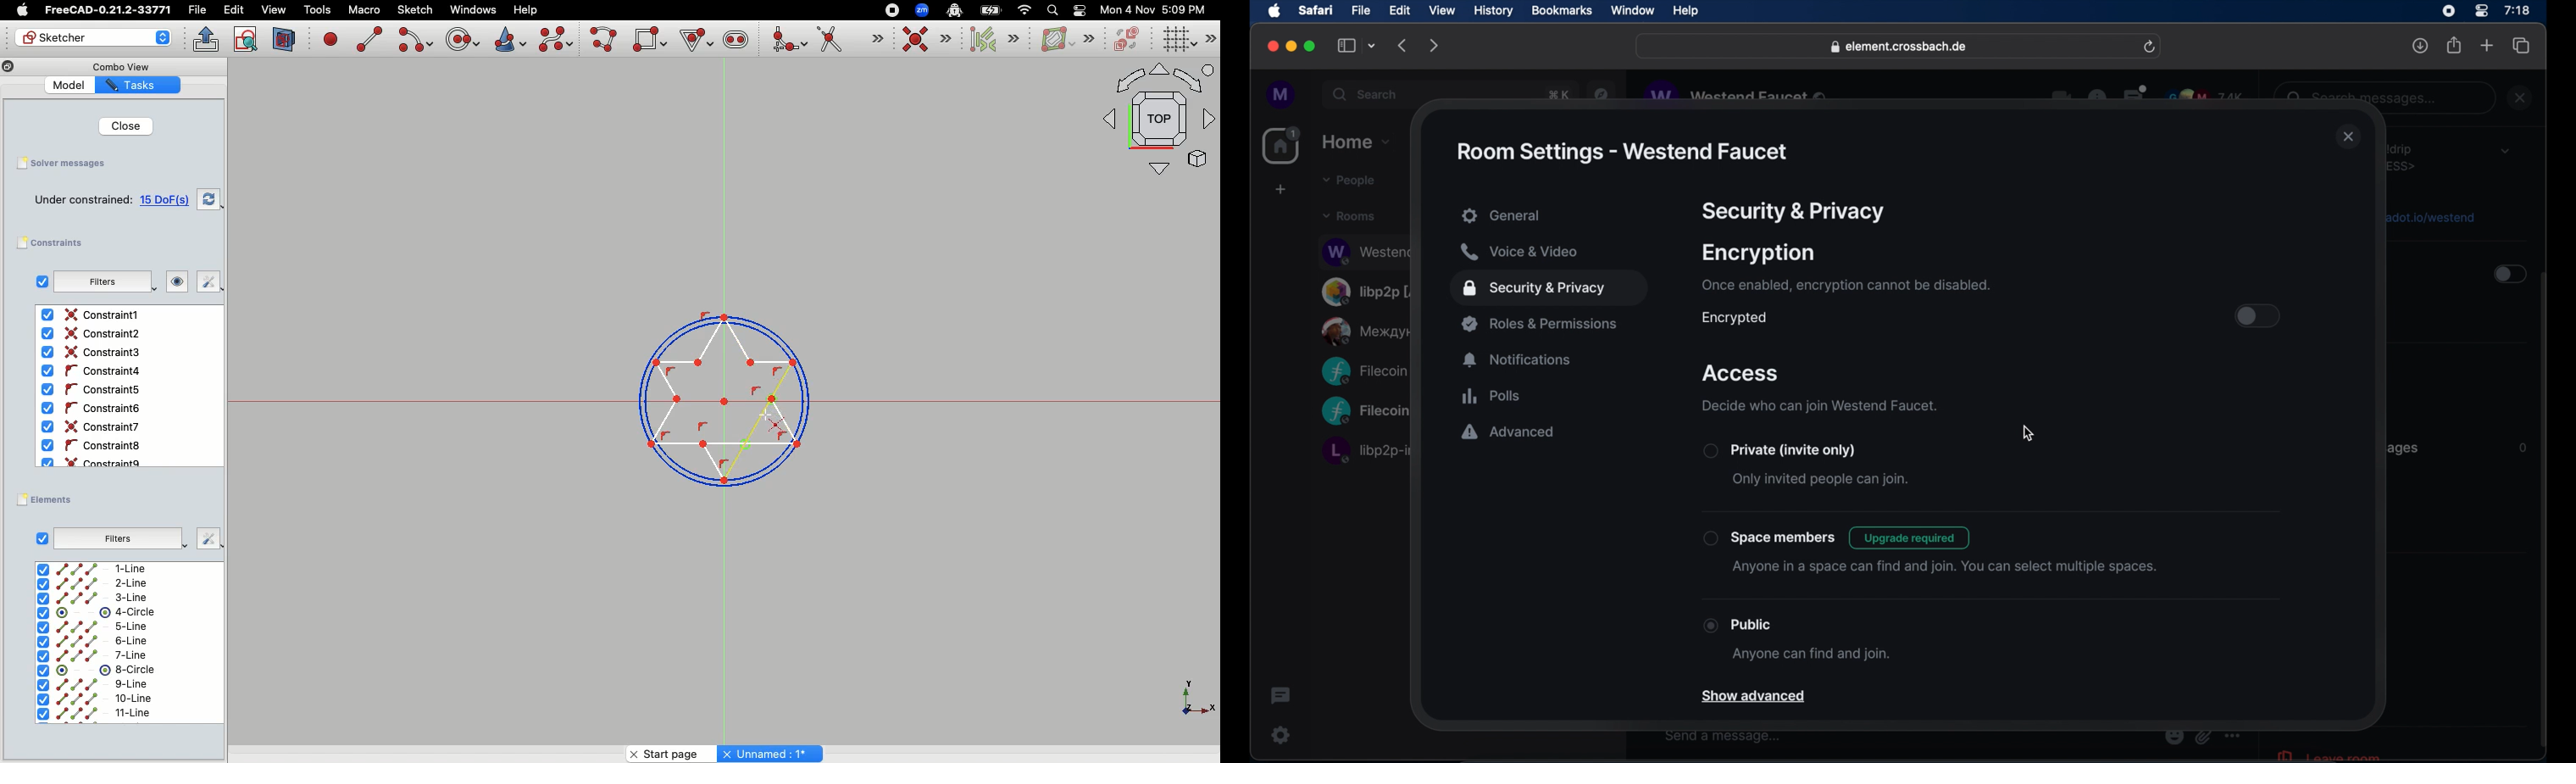 Image resolution: width=2576 pixels, height=784 pixels. Describe the element at coordinates (2522, 448) in the screenshot. I see `` at that location.